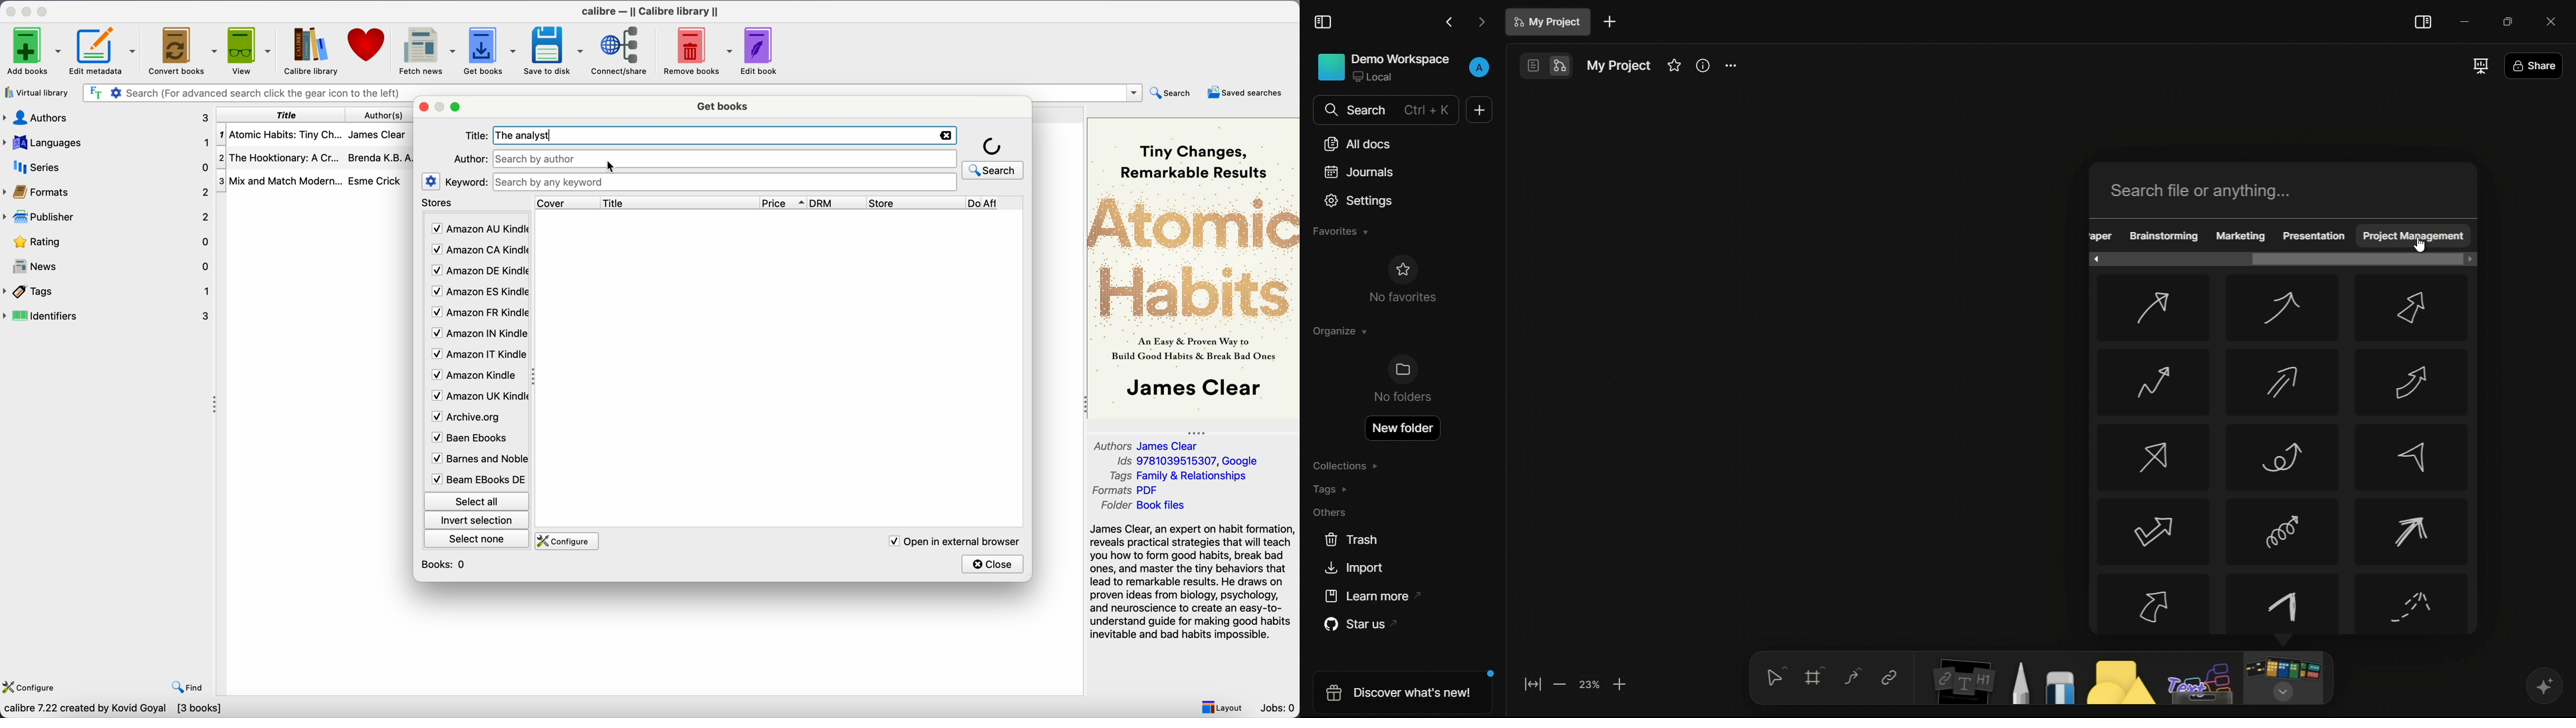 The height and width of the screenshot is (728, 2576). Describe the element at coordinates (2060, 687) in the screenshot. I see `eraser` at that location.